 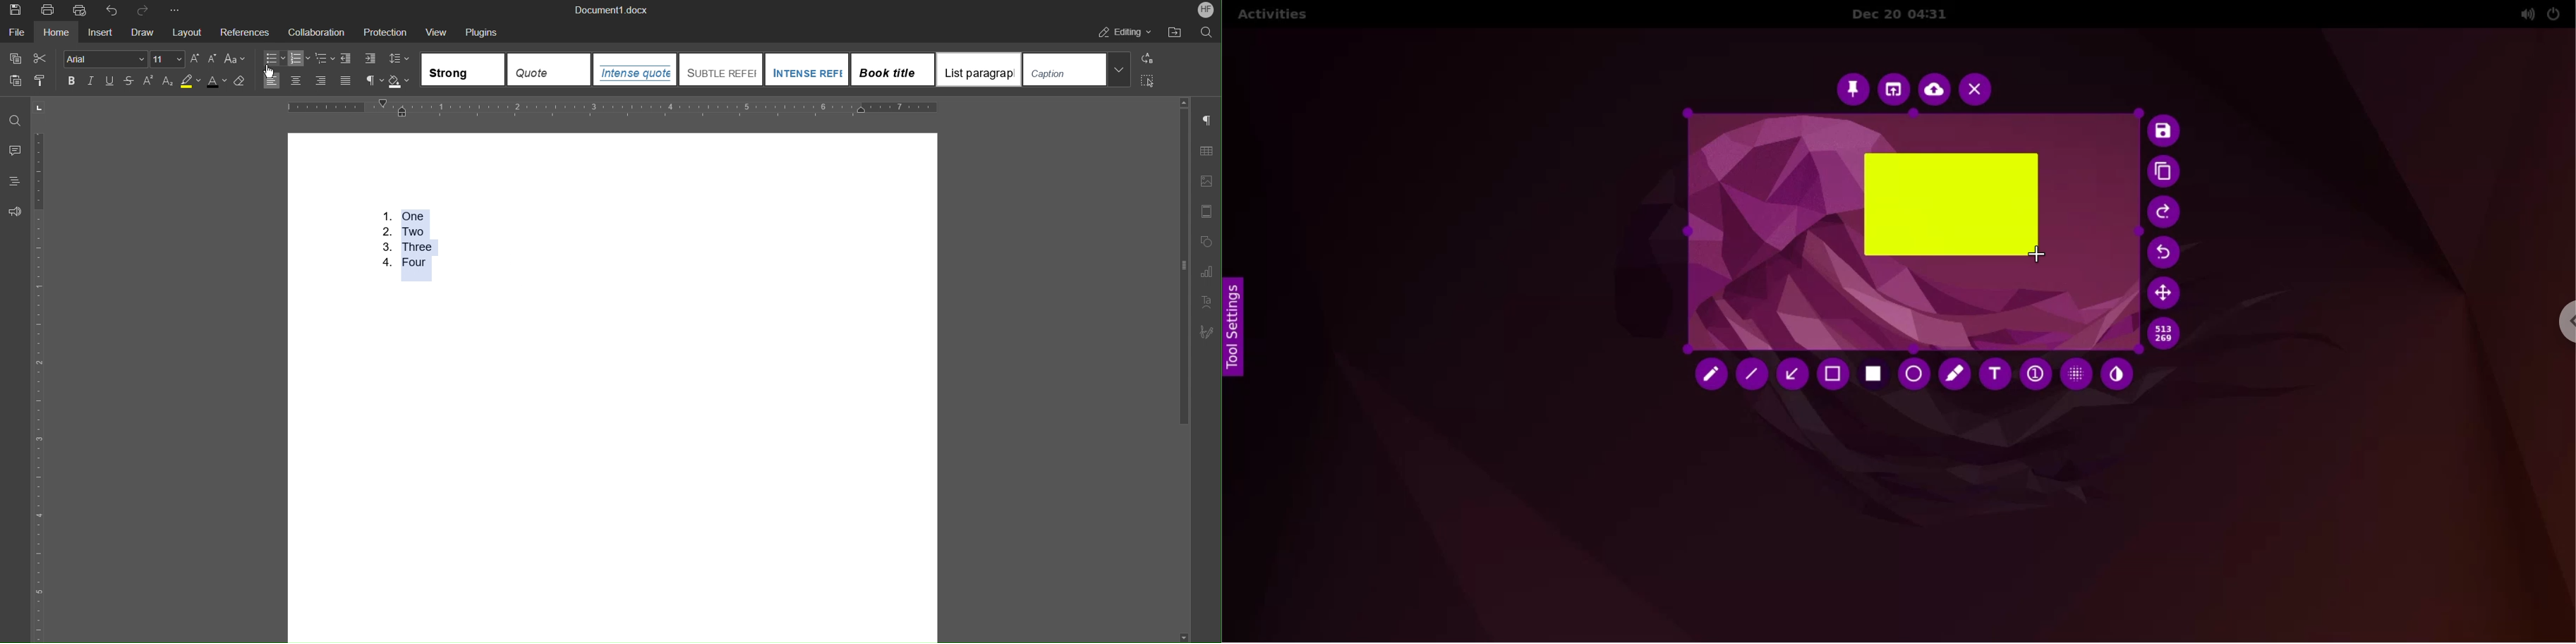 What do you see at coordinates (301, 58) in the screenshot?
I see `Numbered List` at bounding box center [301, 58].